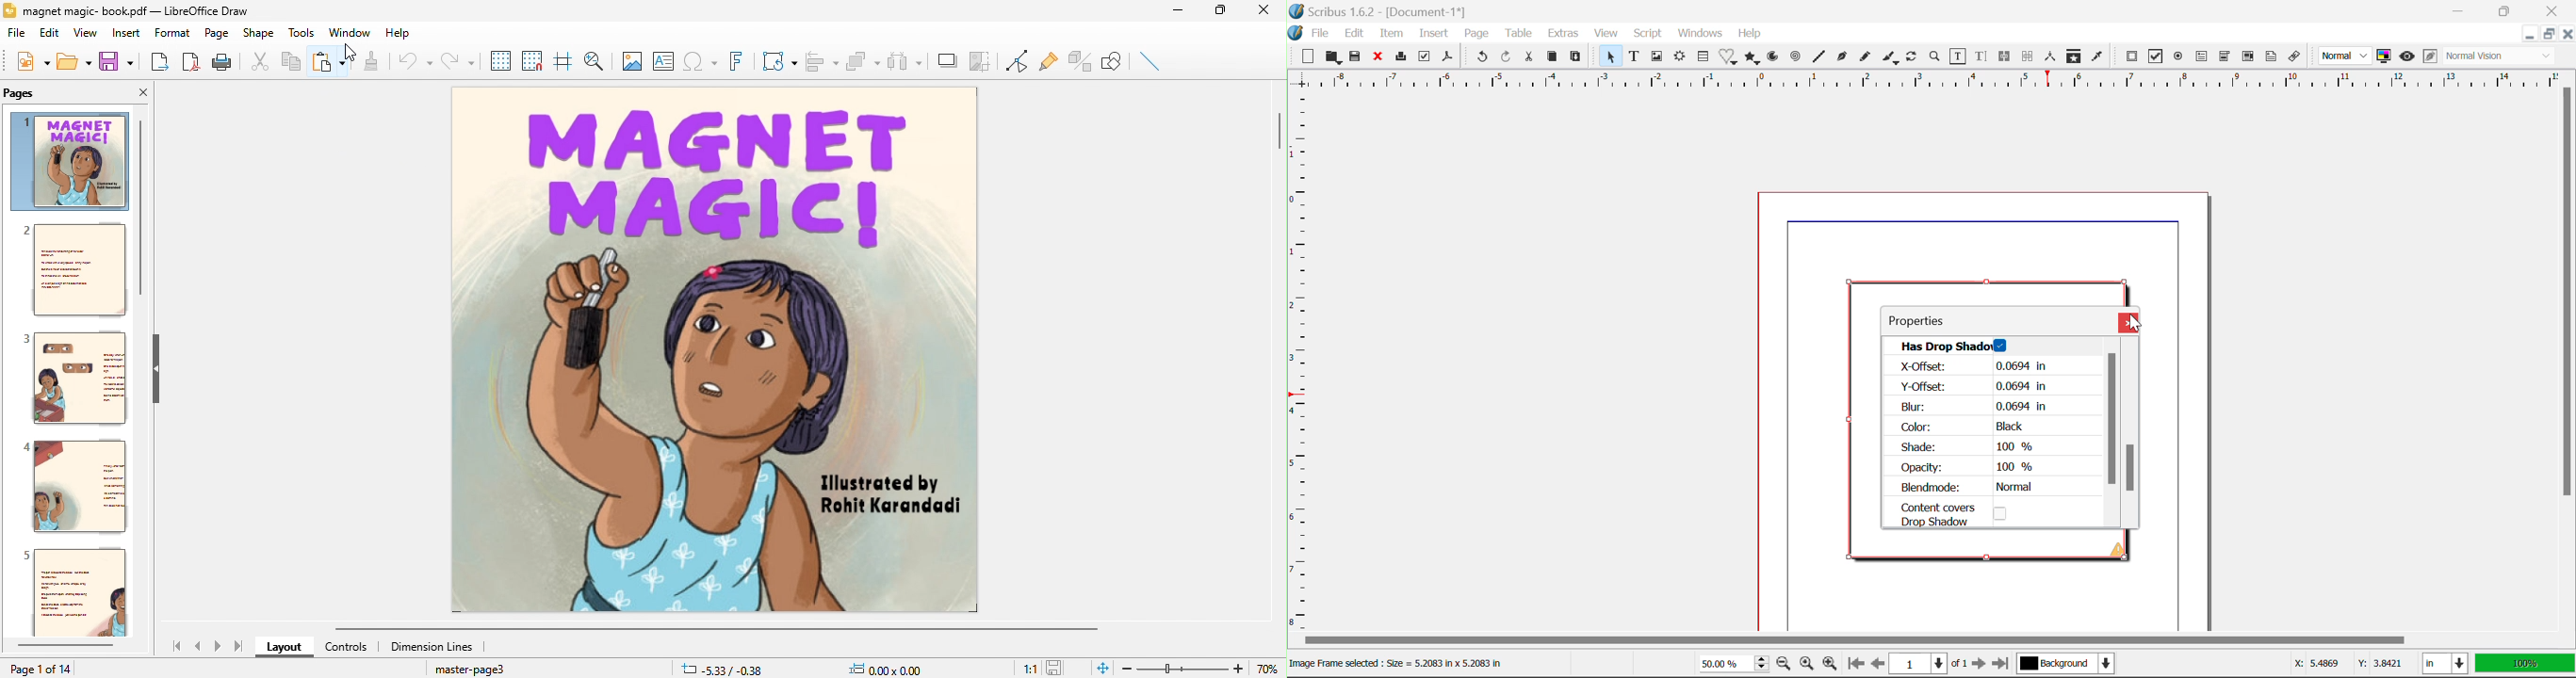 Image resolution: width=2576 pixels, height=700 pixels. I want to click on export directly as pdf, so click(191, 63).